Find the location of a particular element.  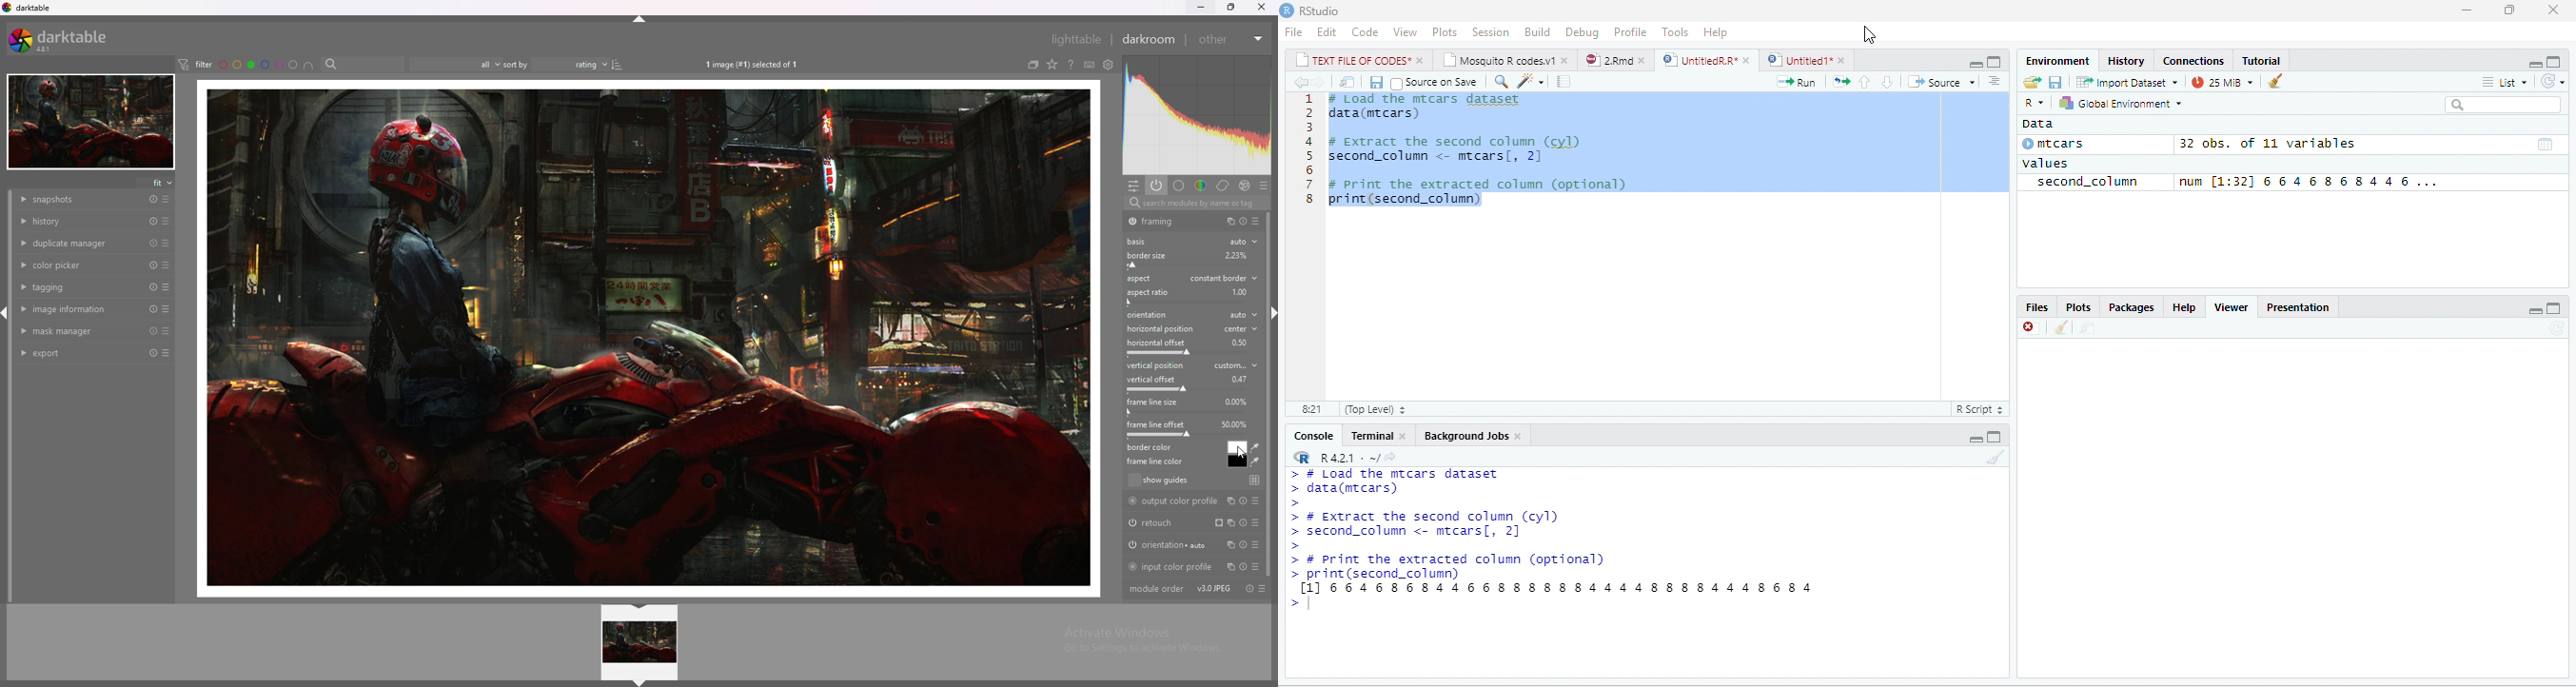

clean  is located at coordinates (2061, 329).